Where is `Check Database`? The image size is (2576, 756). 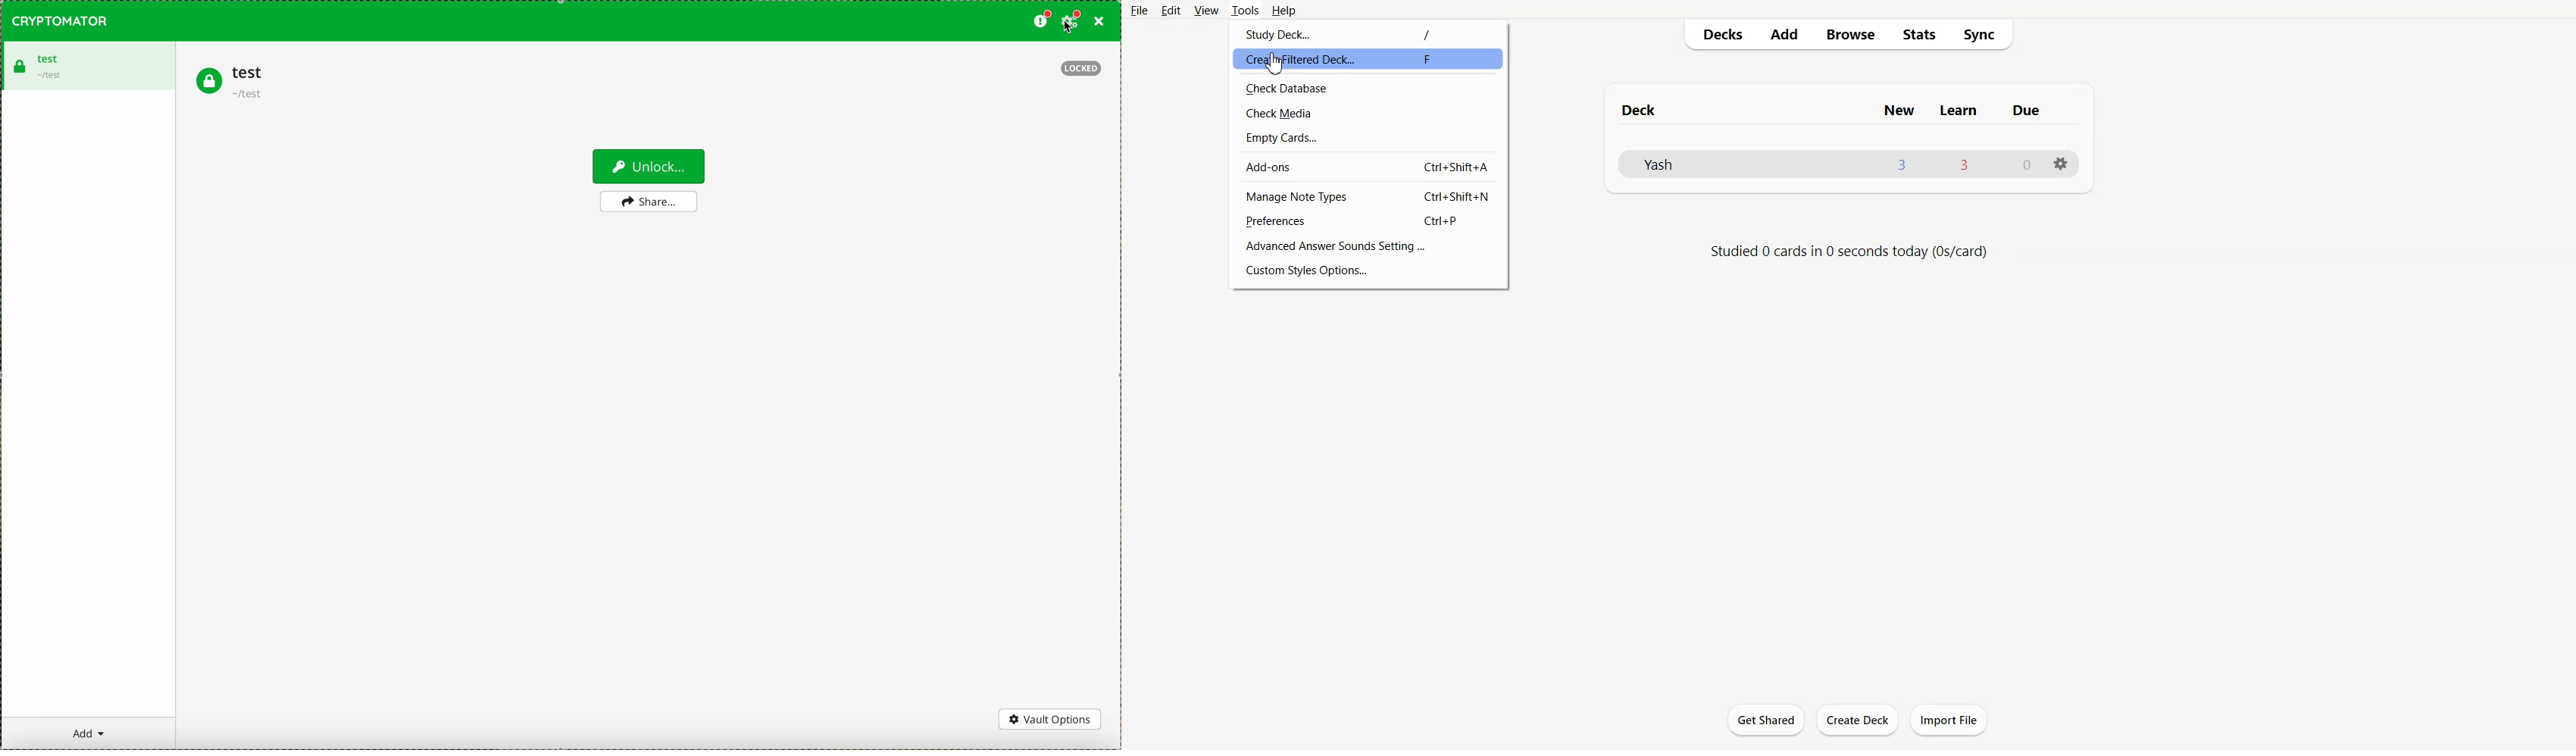
Check Database is located at coordinates (1369, 88).